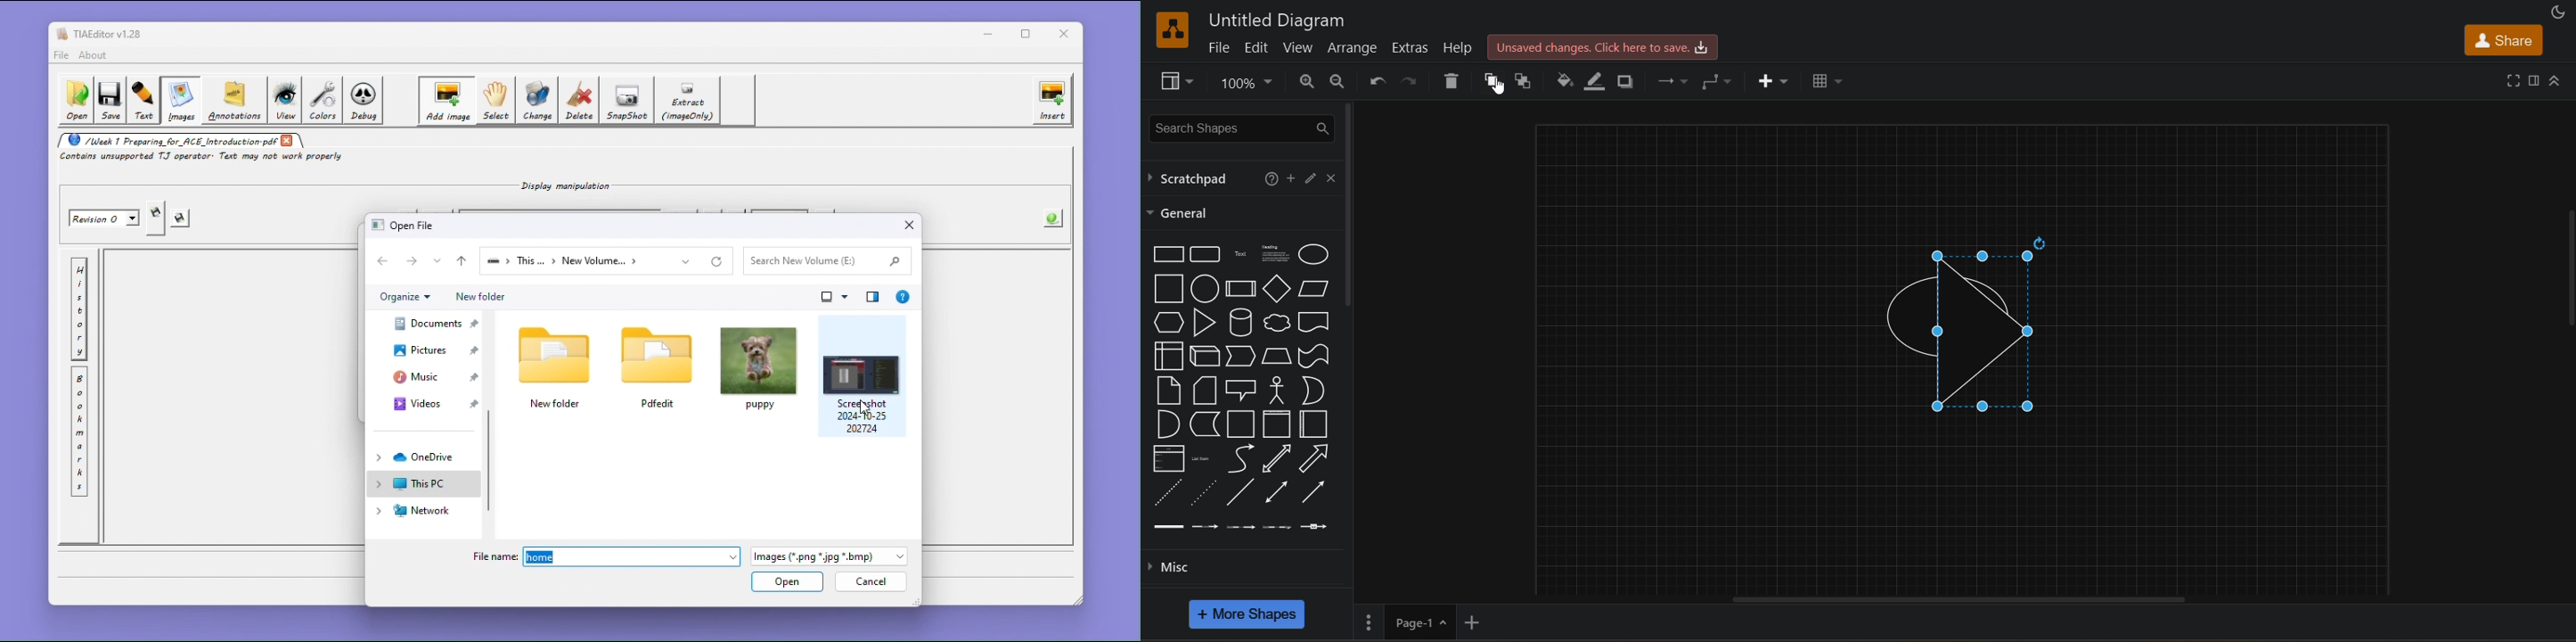  What do you see at coordinates (1410, 46) in the screenshot?
I see `extras` at bounding box center [1410, 46].